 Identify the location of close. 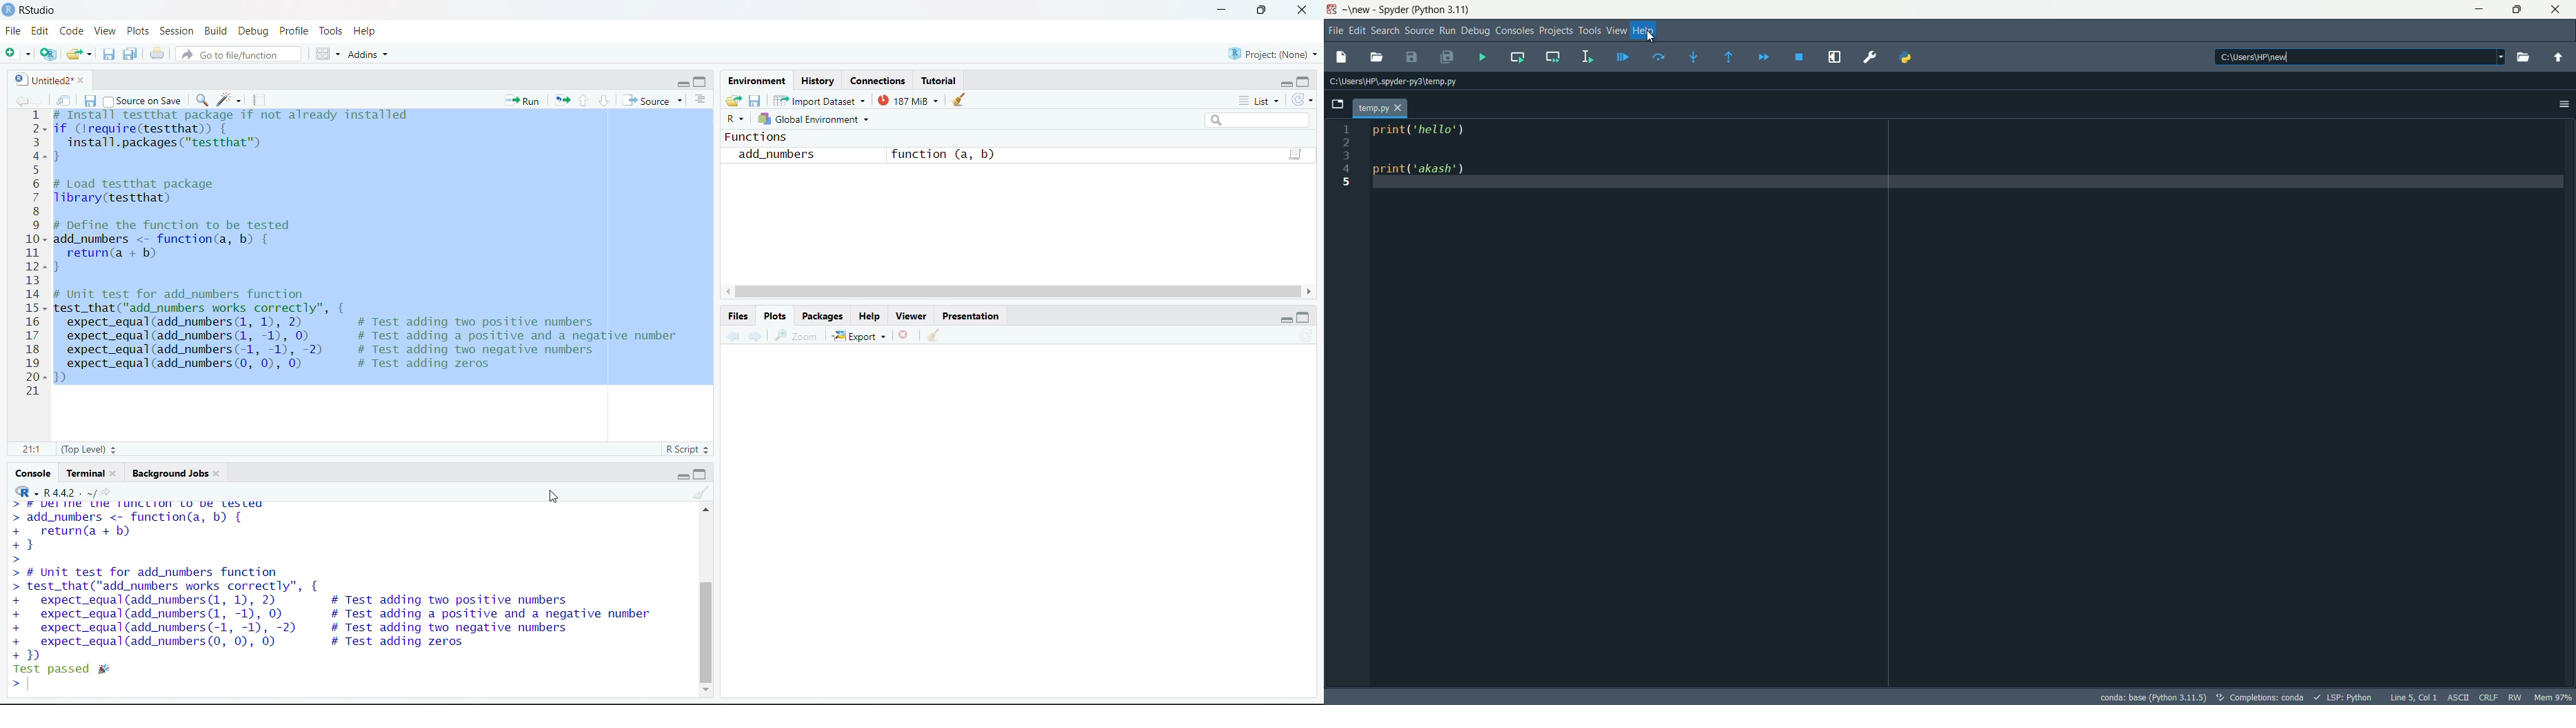
(115, 471).